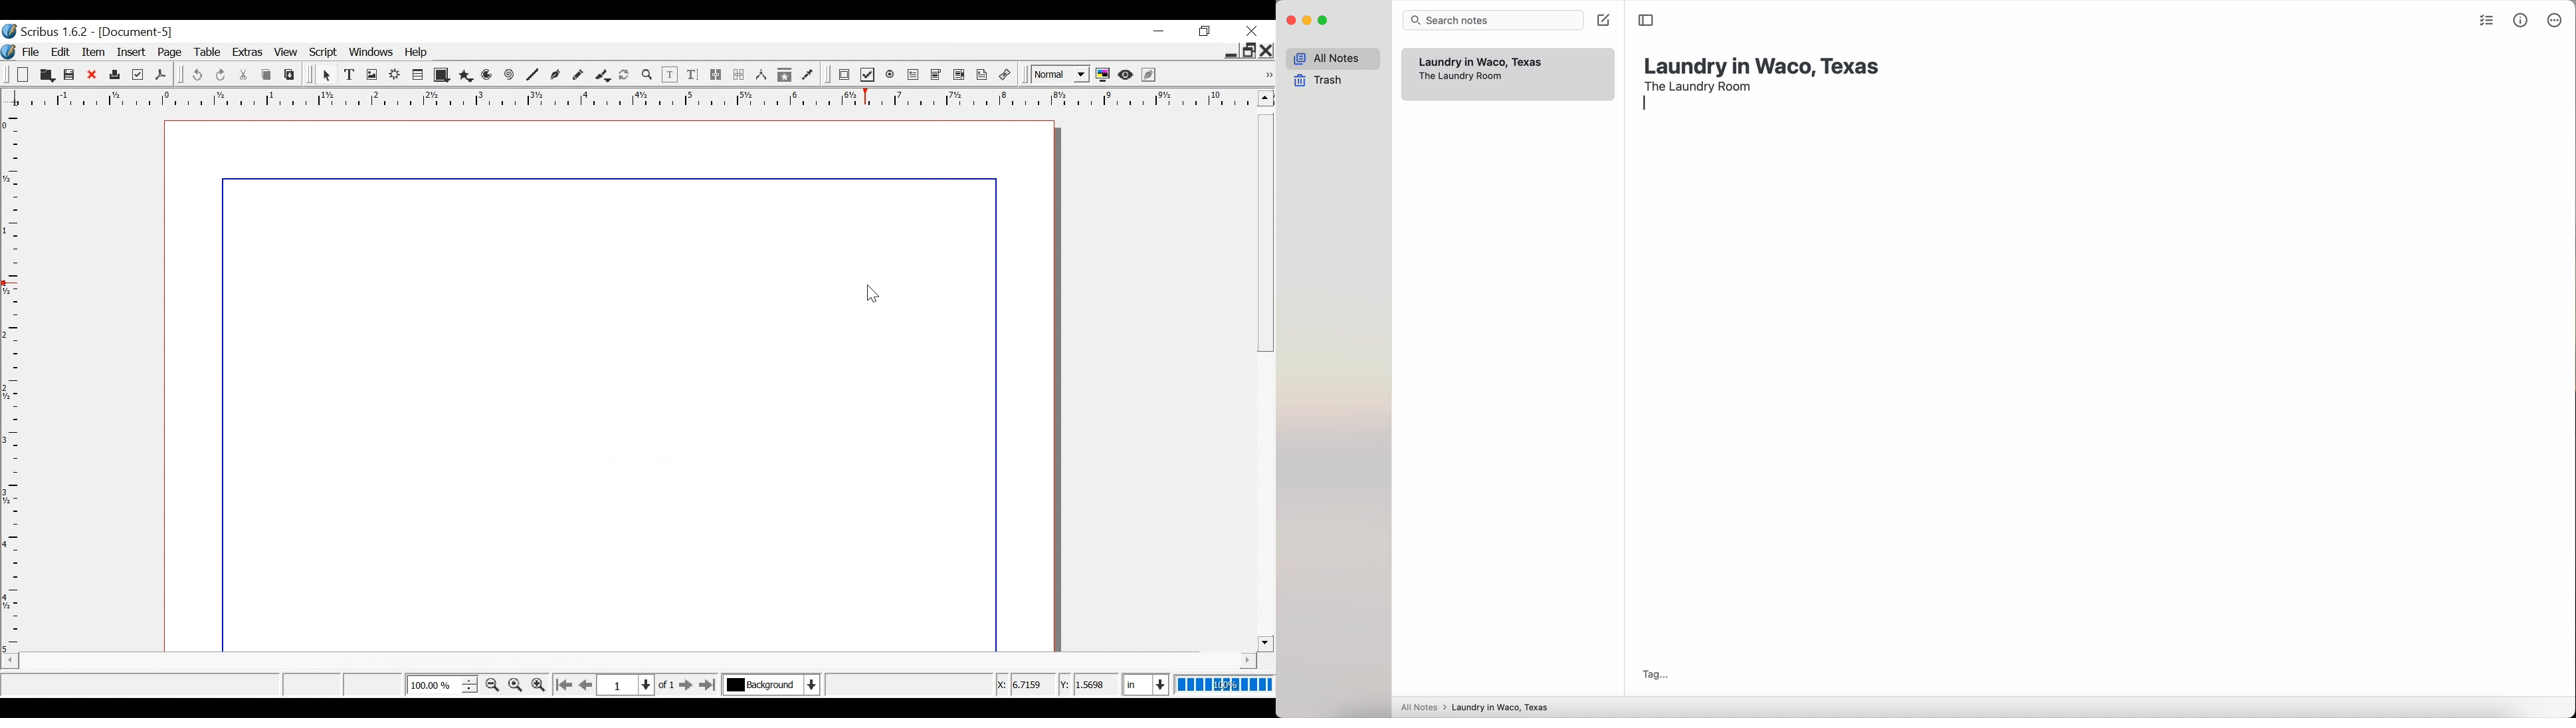 The image size is (2576, 728). I want to click on Print, so click(114, 76).